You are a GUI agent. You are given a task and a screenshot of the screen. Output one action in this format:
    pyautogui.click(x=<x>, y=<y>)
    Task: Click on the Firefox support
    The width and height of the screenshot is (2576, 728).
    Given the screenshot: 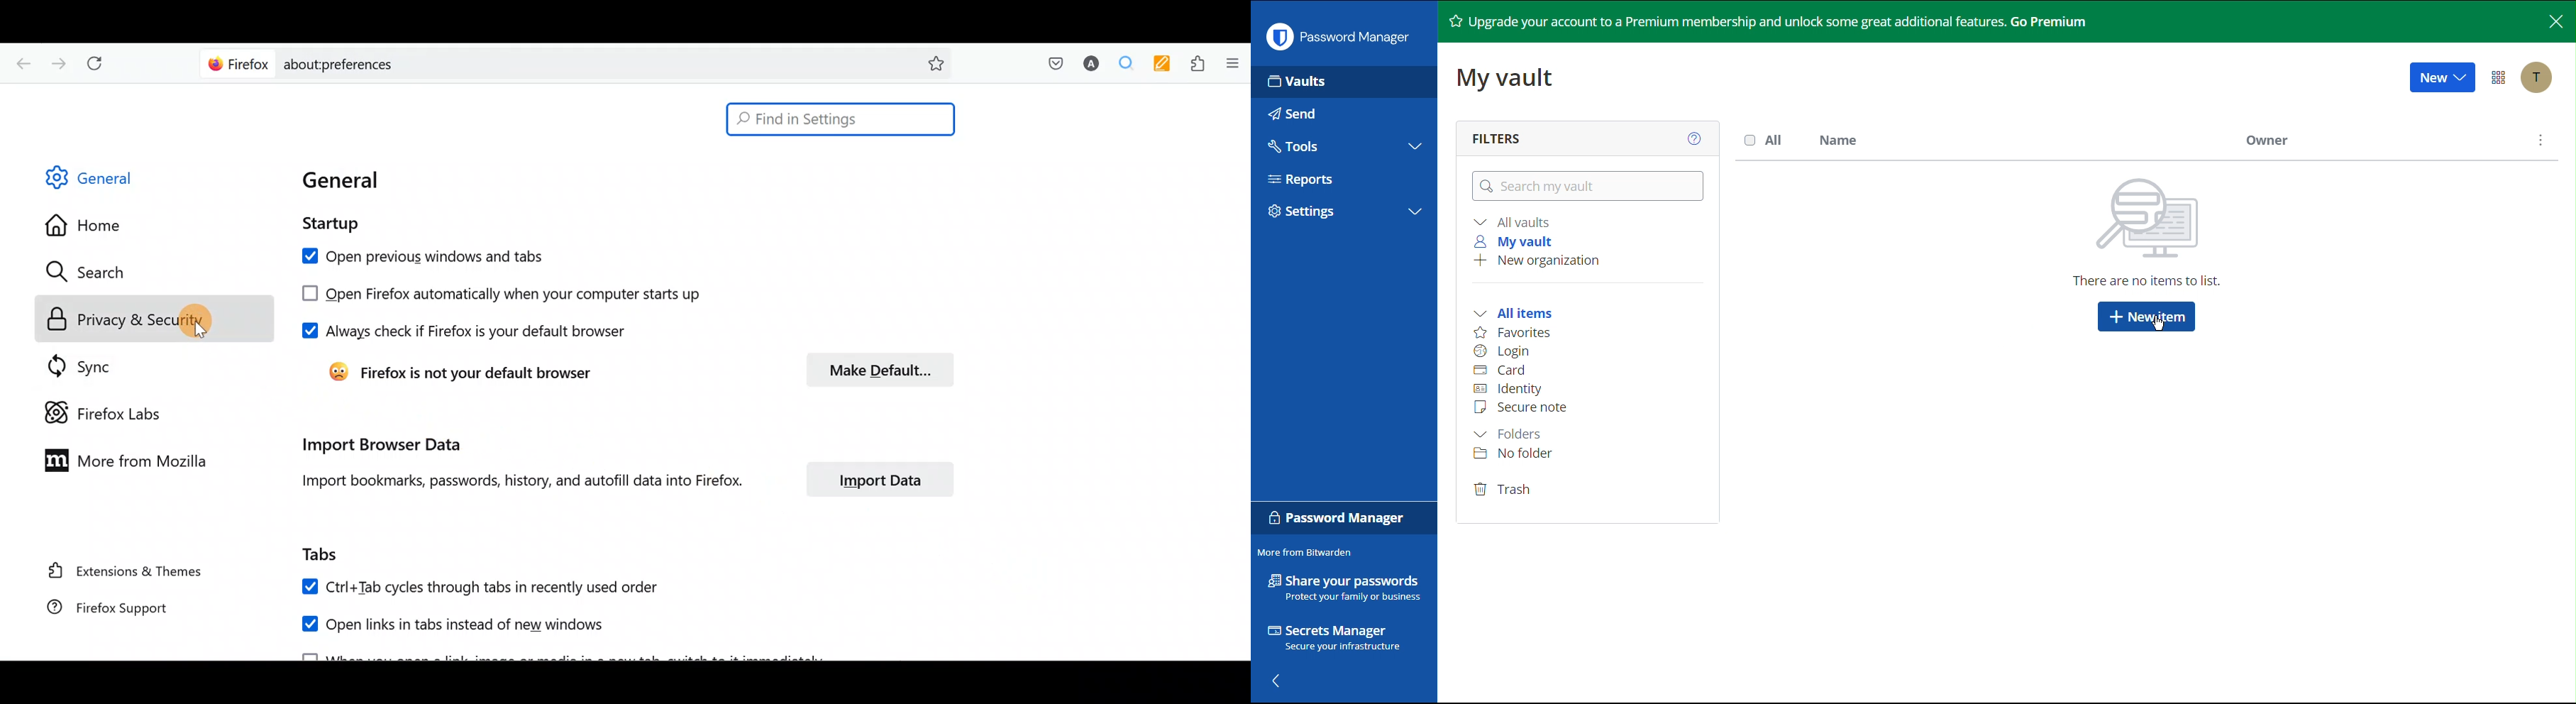 What is the action you would take?
    pyautogui.click(x=124, y=614)
    